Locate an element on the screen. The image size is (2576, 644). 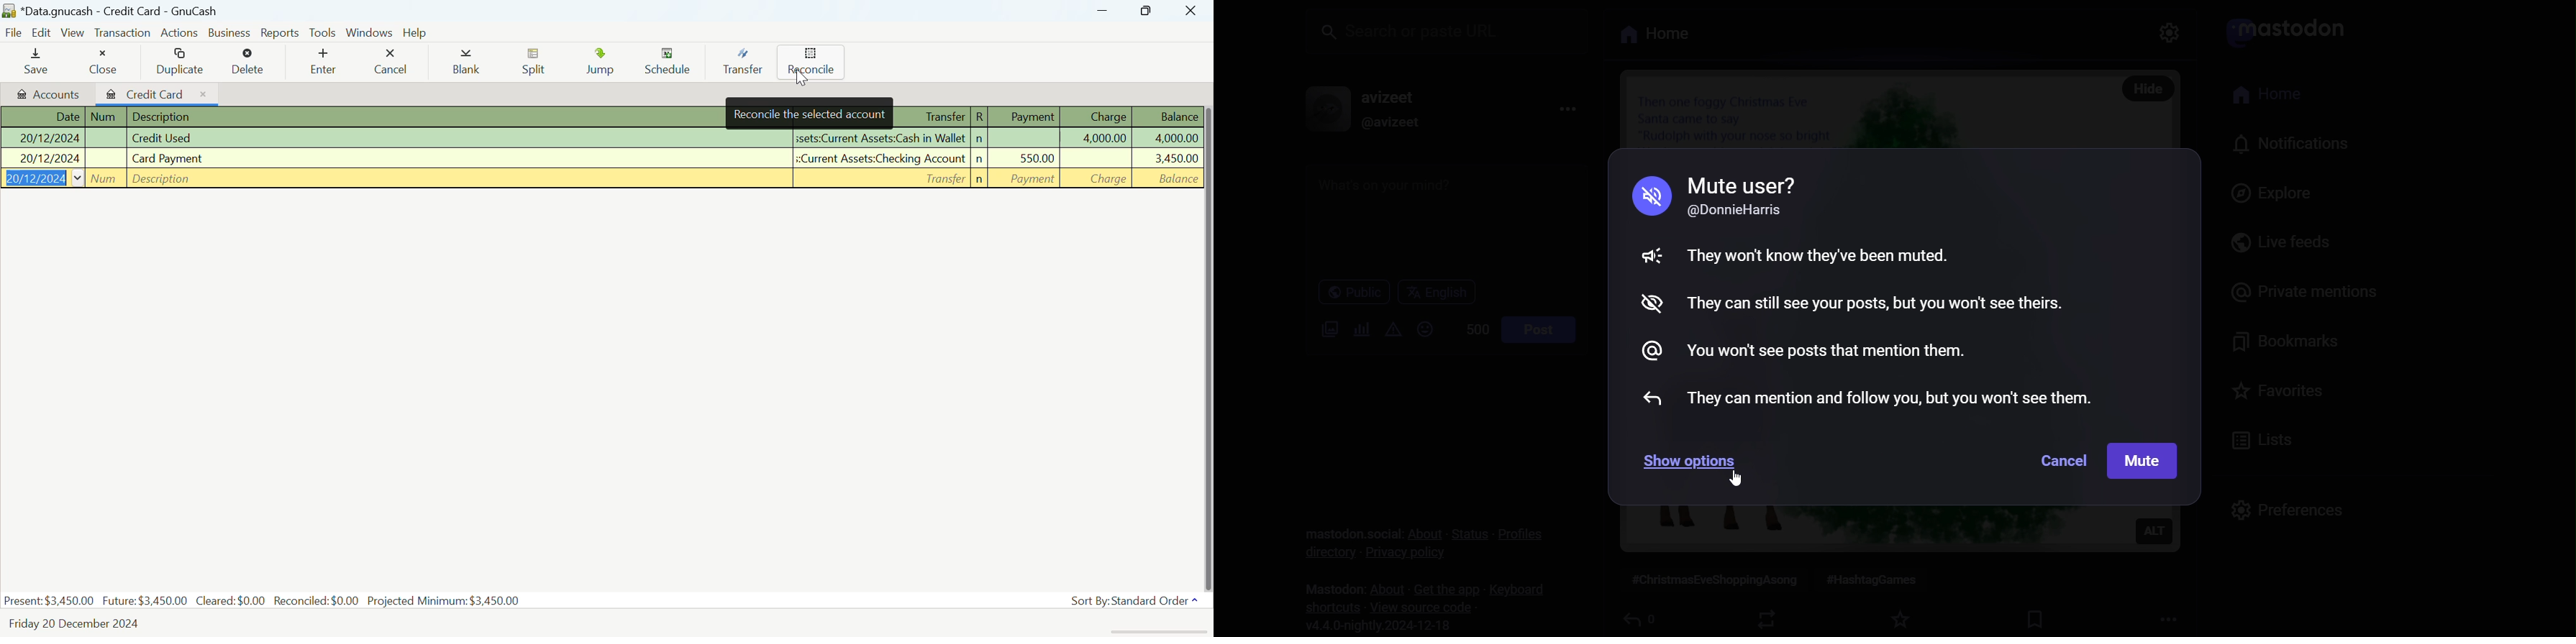
show options is located at coordinates (1687, 456).